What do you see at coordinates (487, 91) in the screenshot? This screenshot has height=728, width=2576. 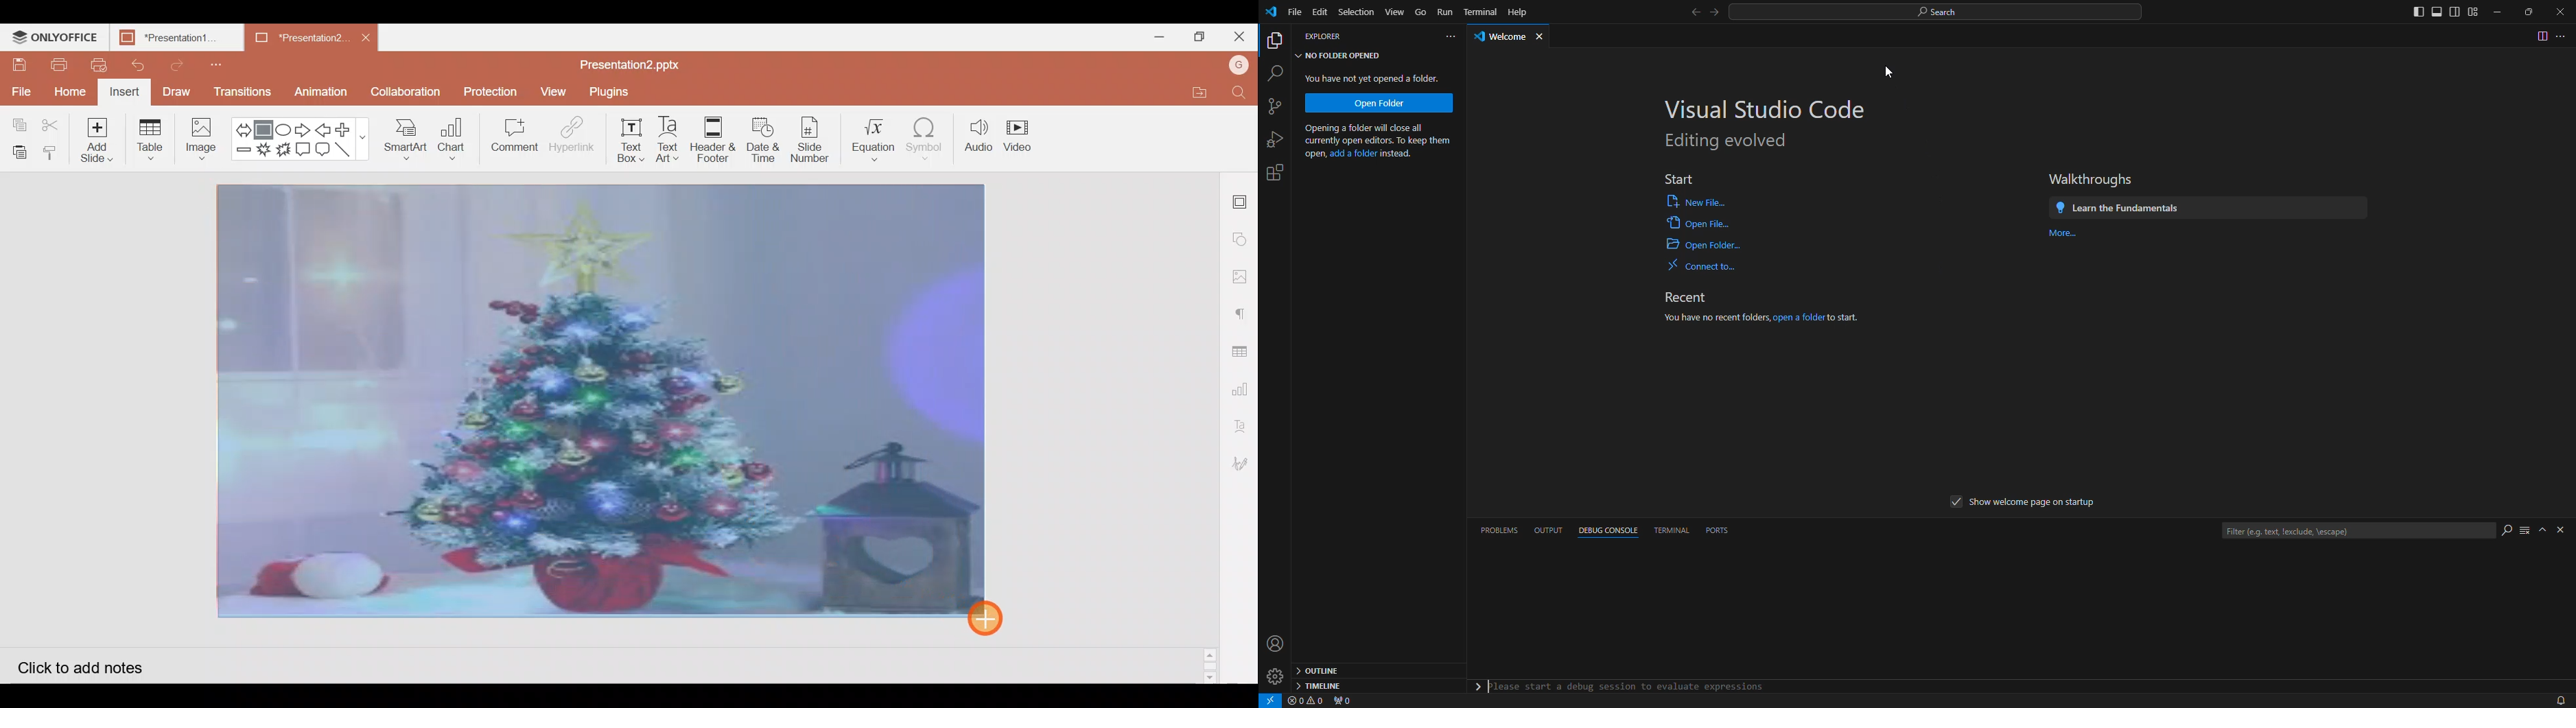 I see `Protection` at bounding box center [487, 91].